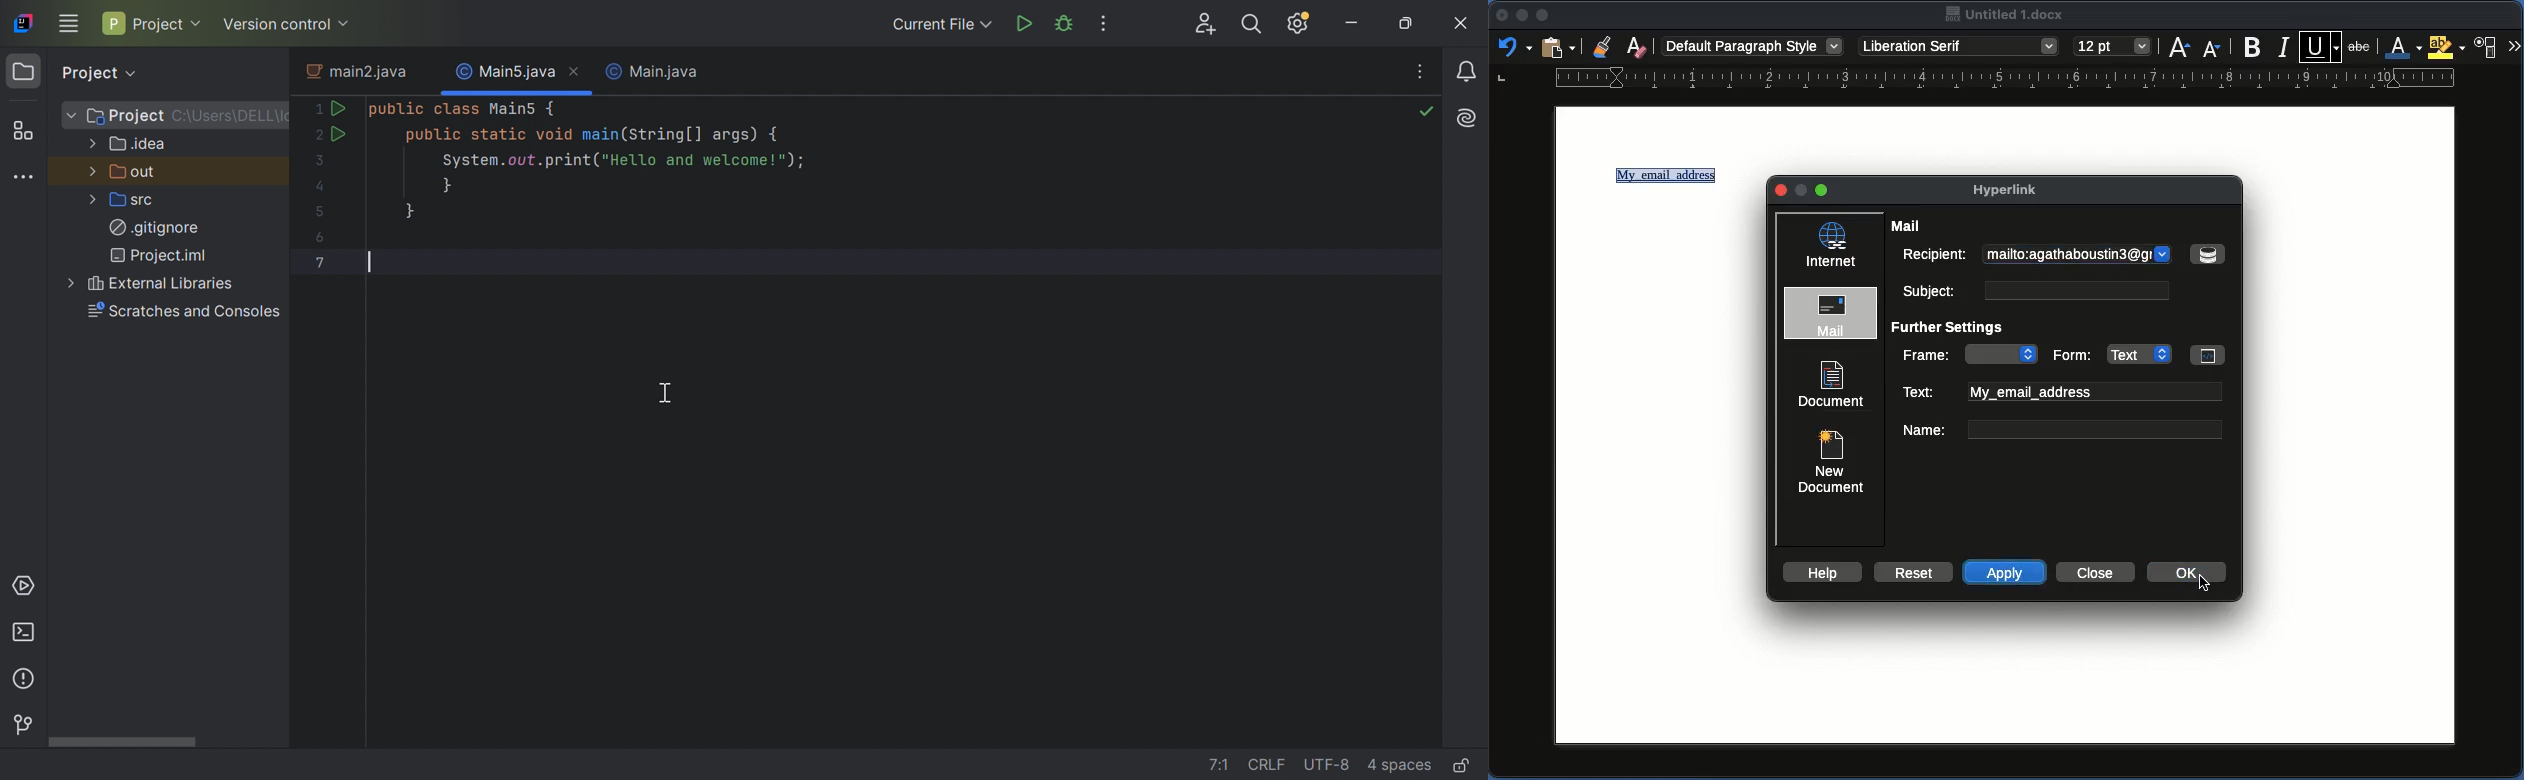 The image size is (2548, 784). I want to click on Debug, so click(1063, 24).